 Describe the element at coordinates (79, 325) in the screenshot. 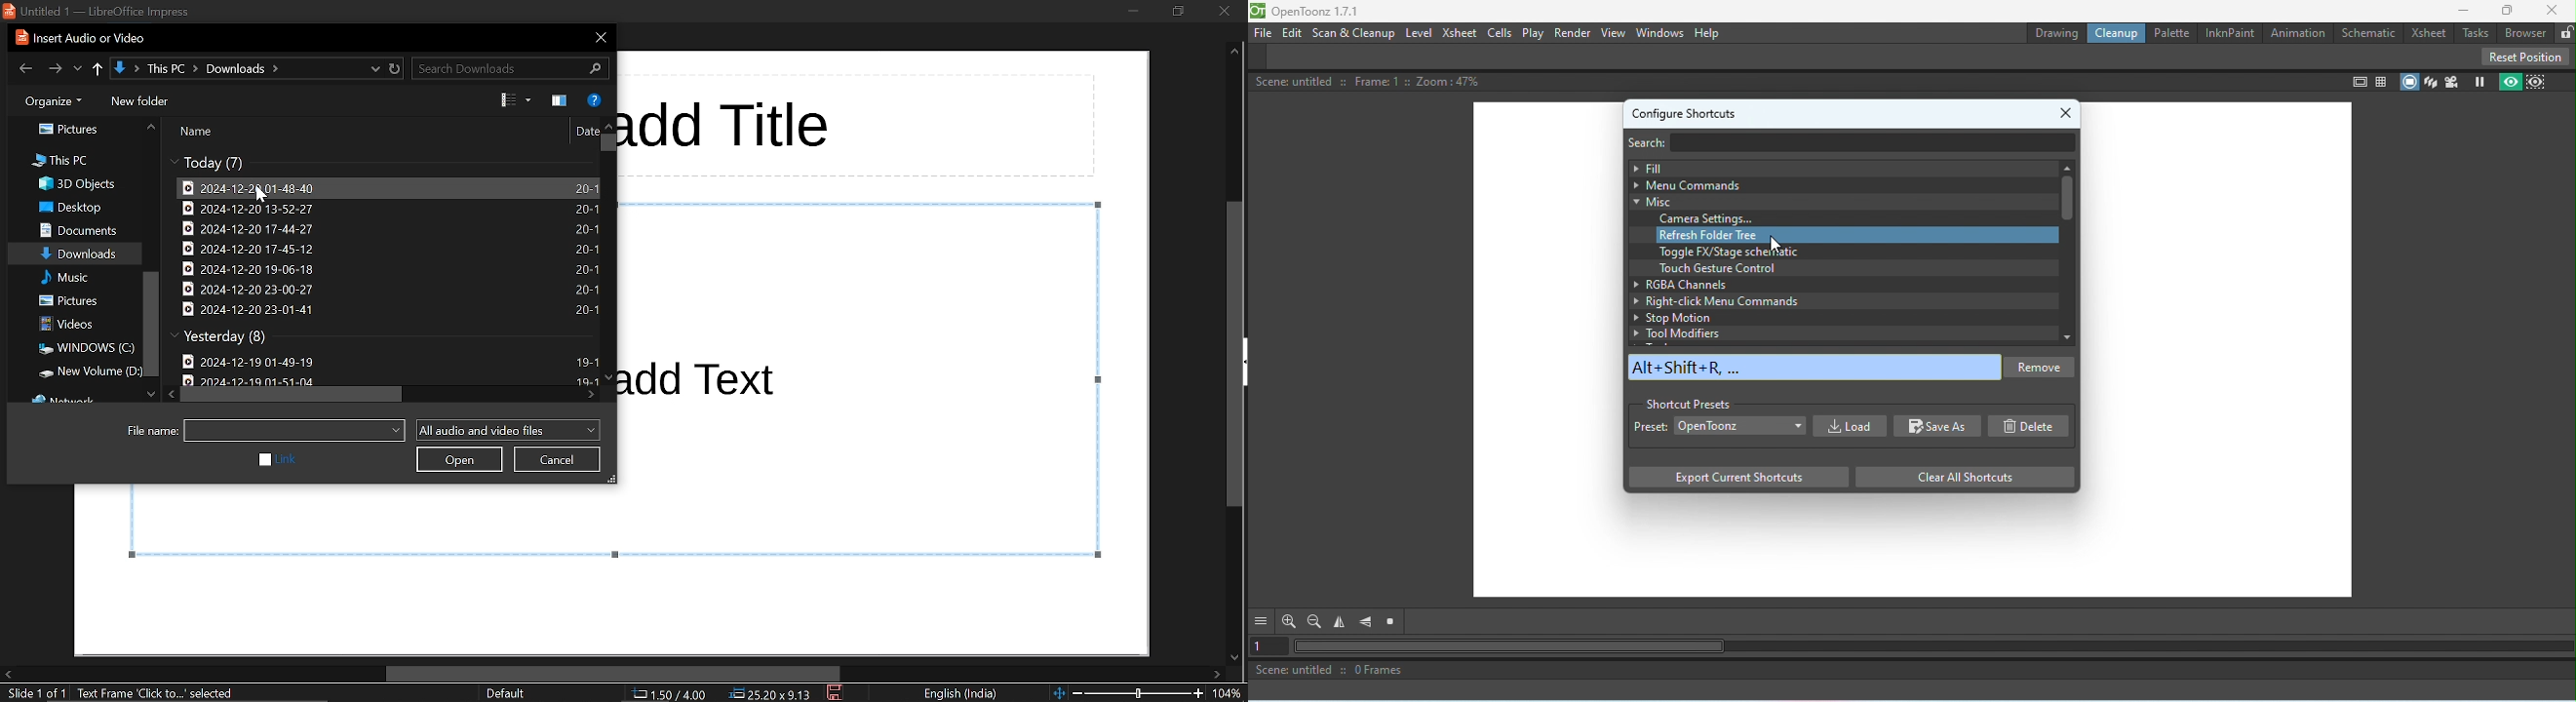

I see `videos` at that location.